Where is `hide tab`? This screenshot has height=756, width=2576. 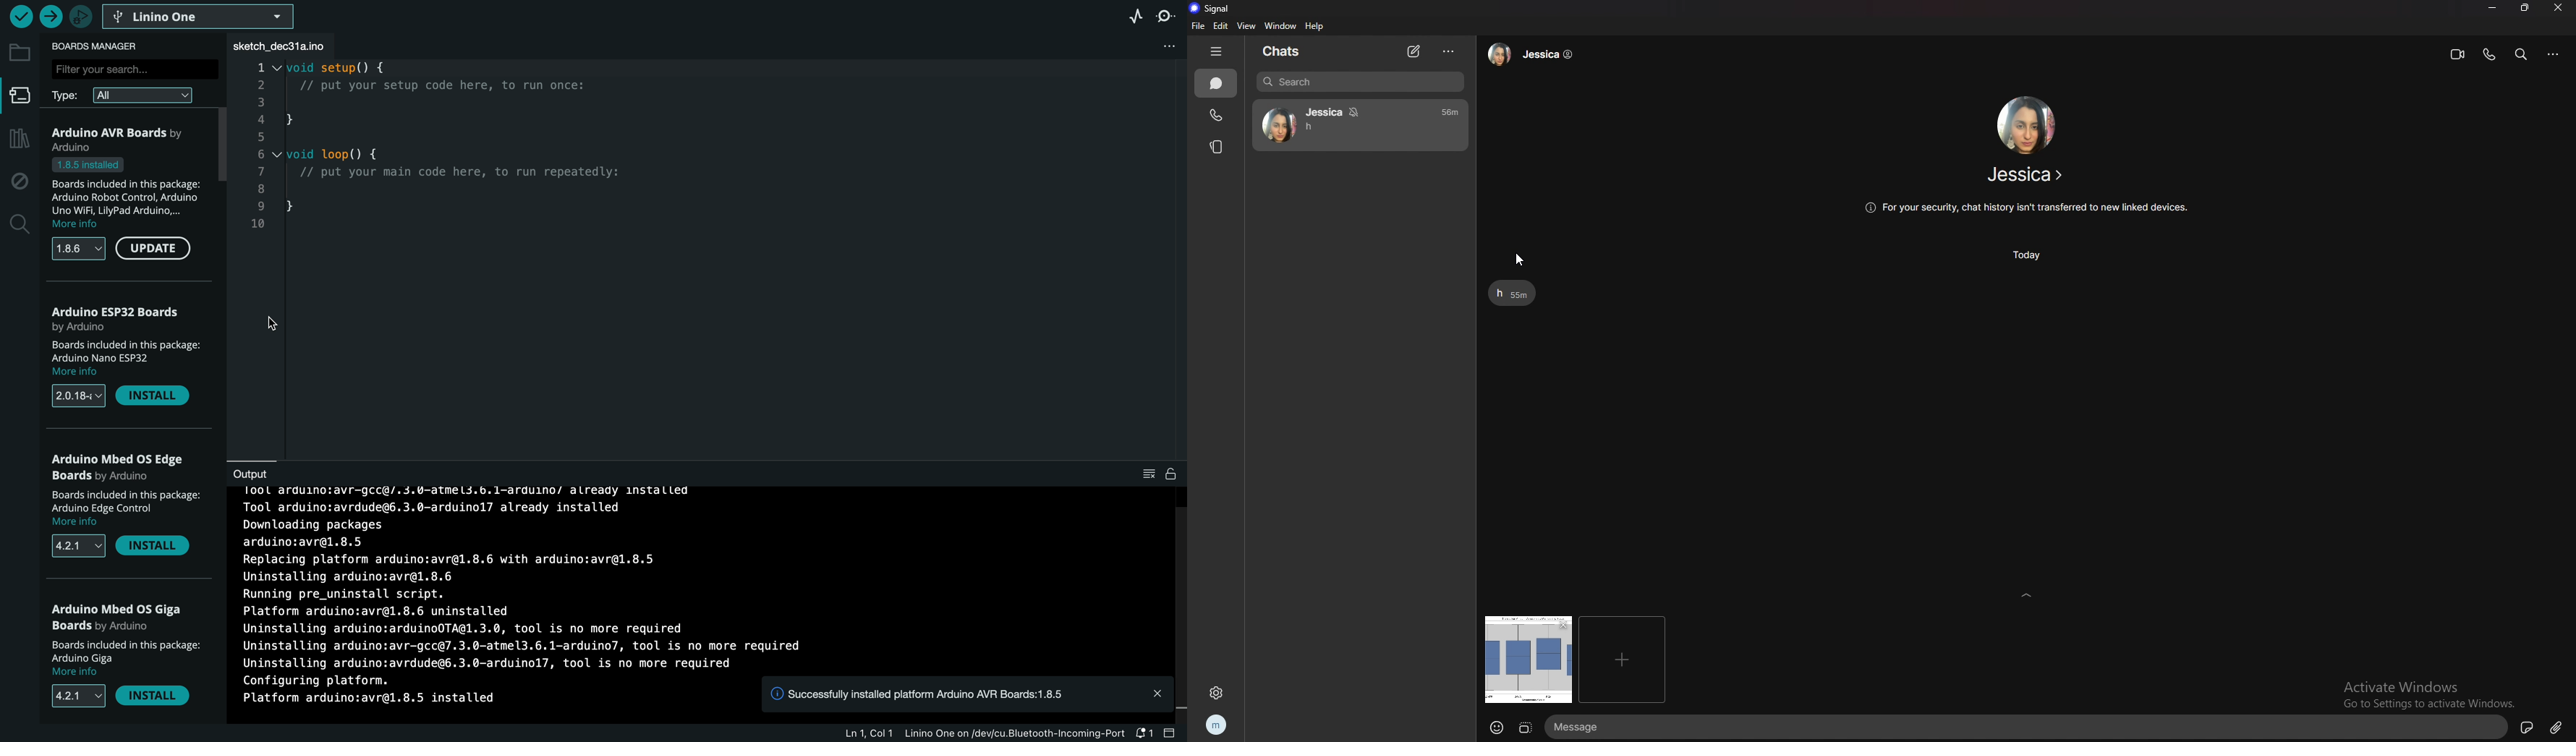
hide tab is located at coordinates (1216, 53).